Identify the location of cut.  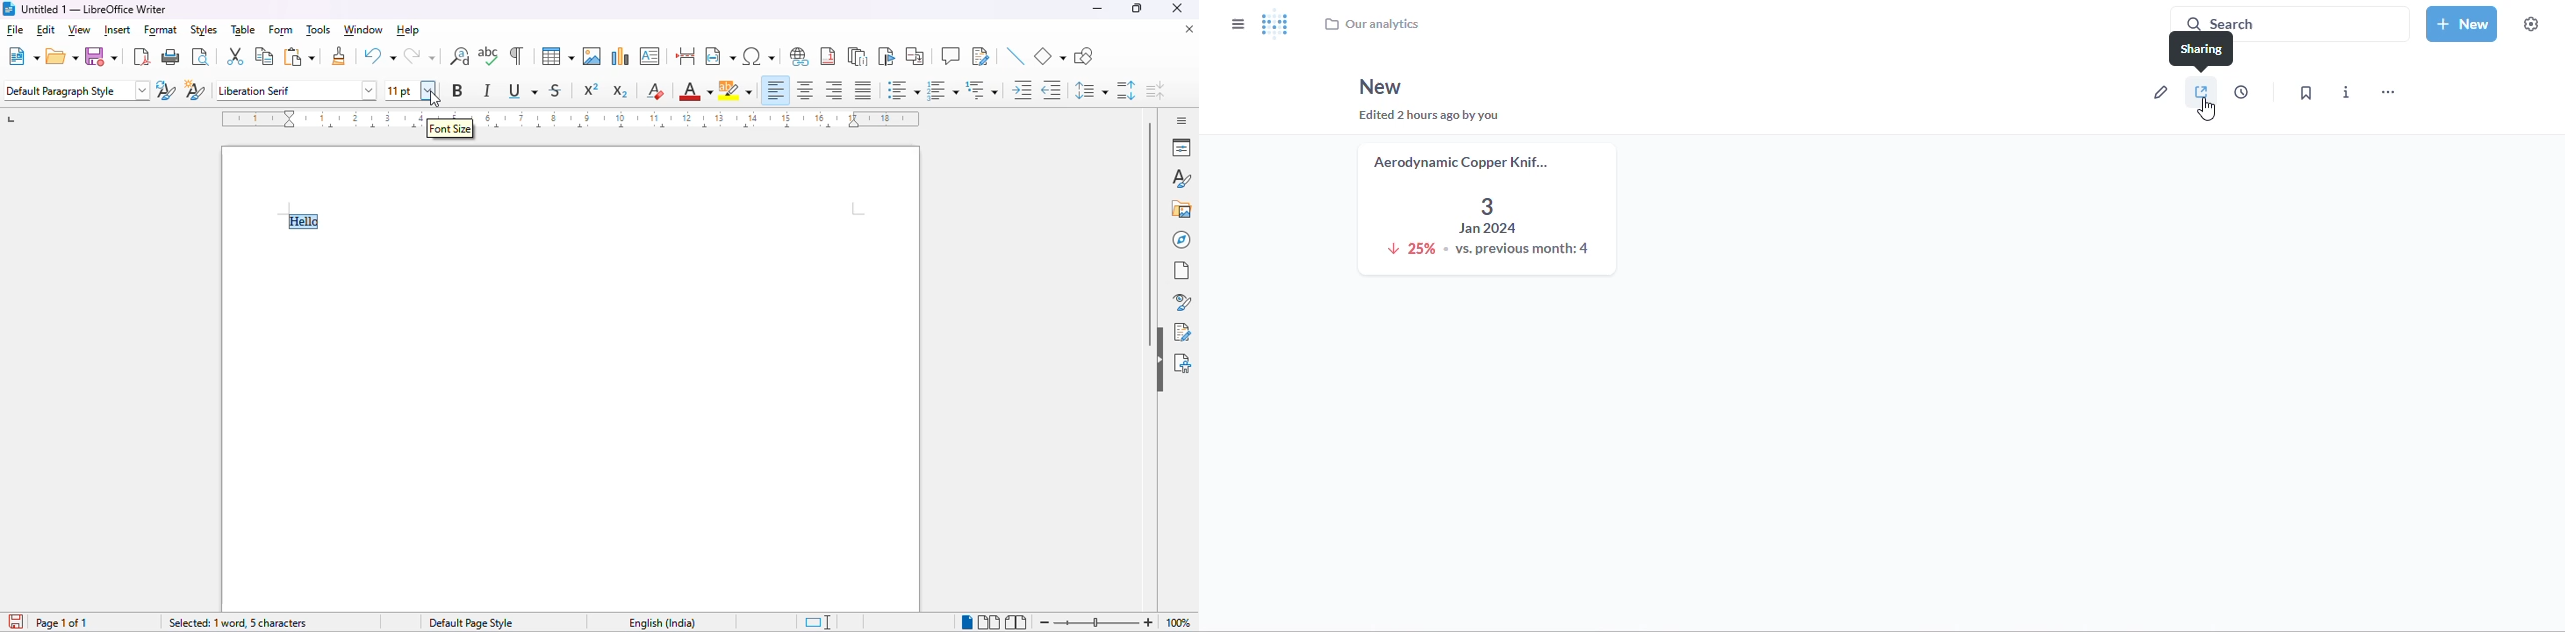
(236, 57).